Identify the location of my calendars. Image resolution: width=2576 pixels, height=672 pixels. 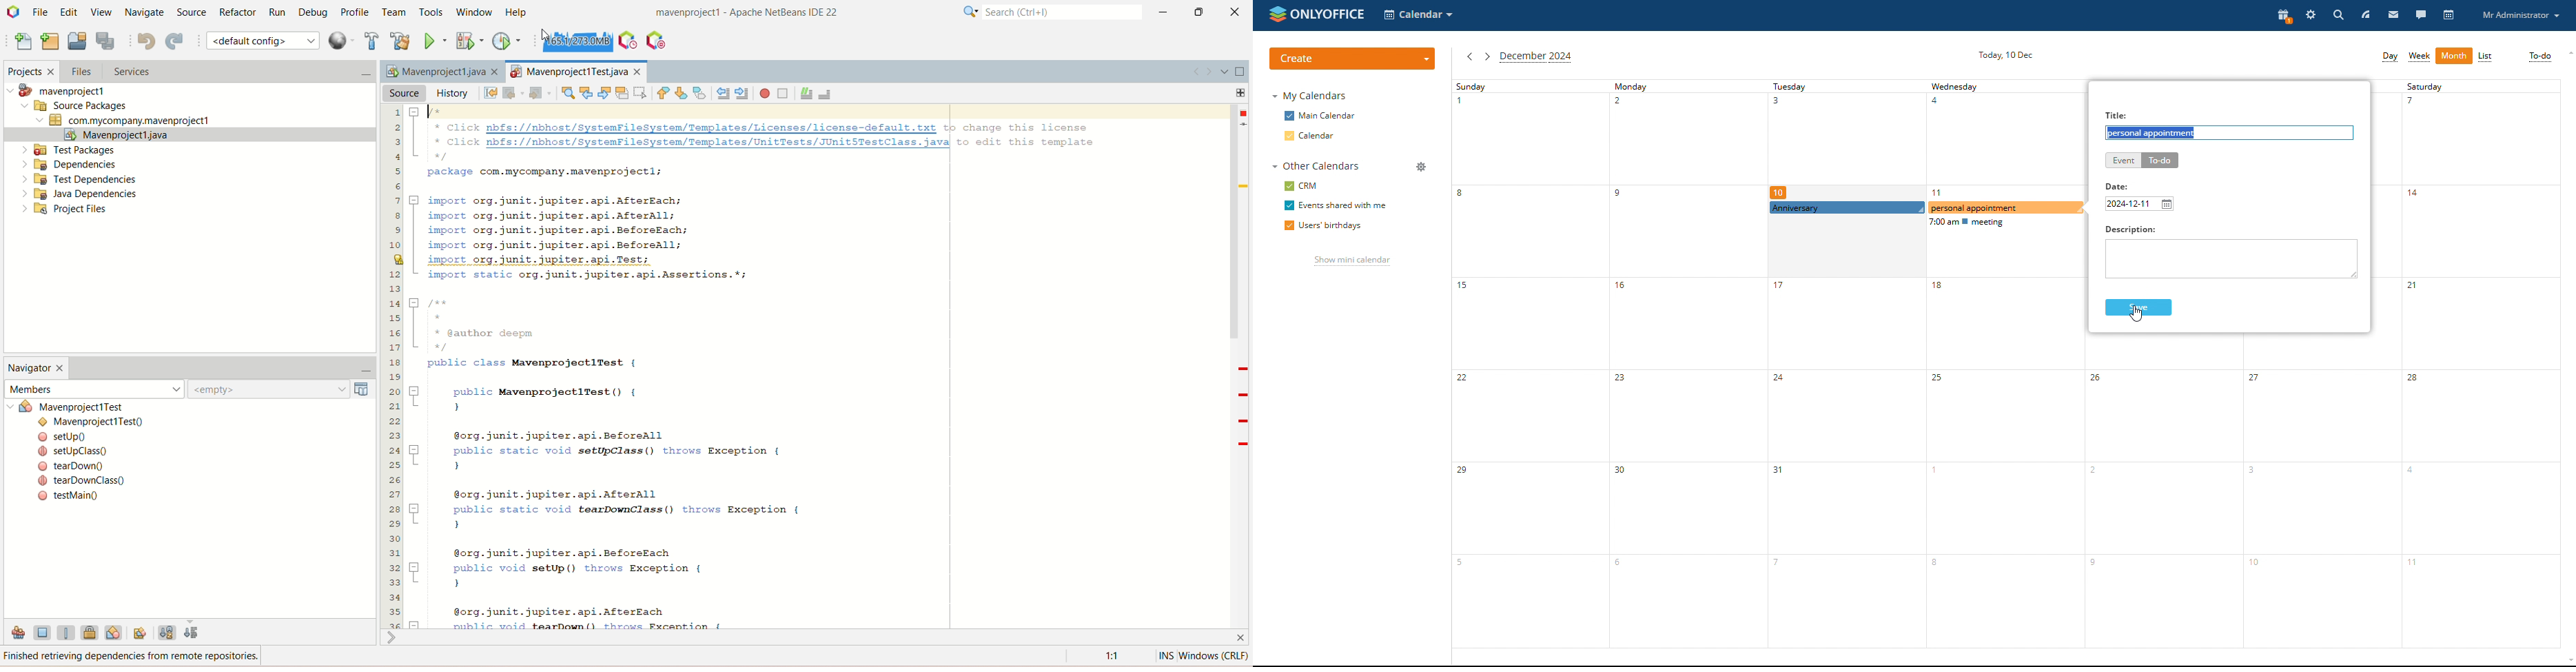
(1308, 96).